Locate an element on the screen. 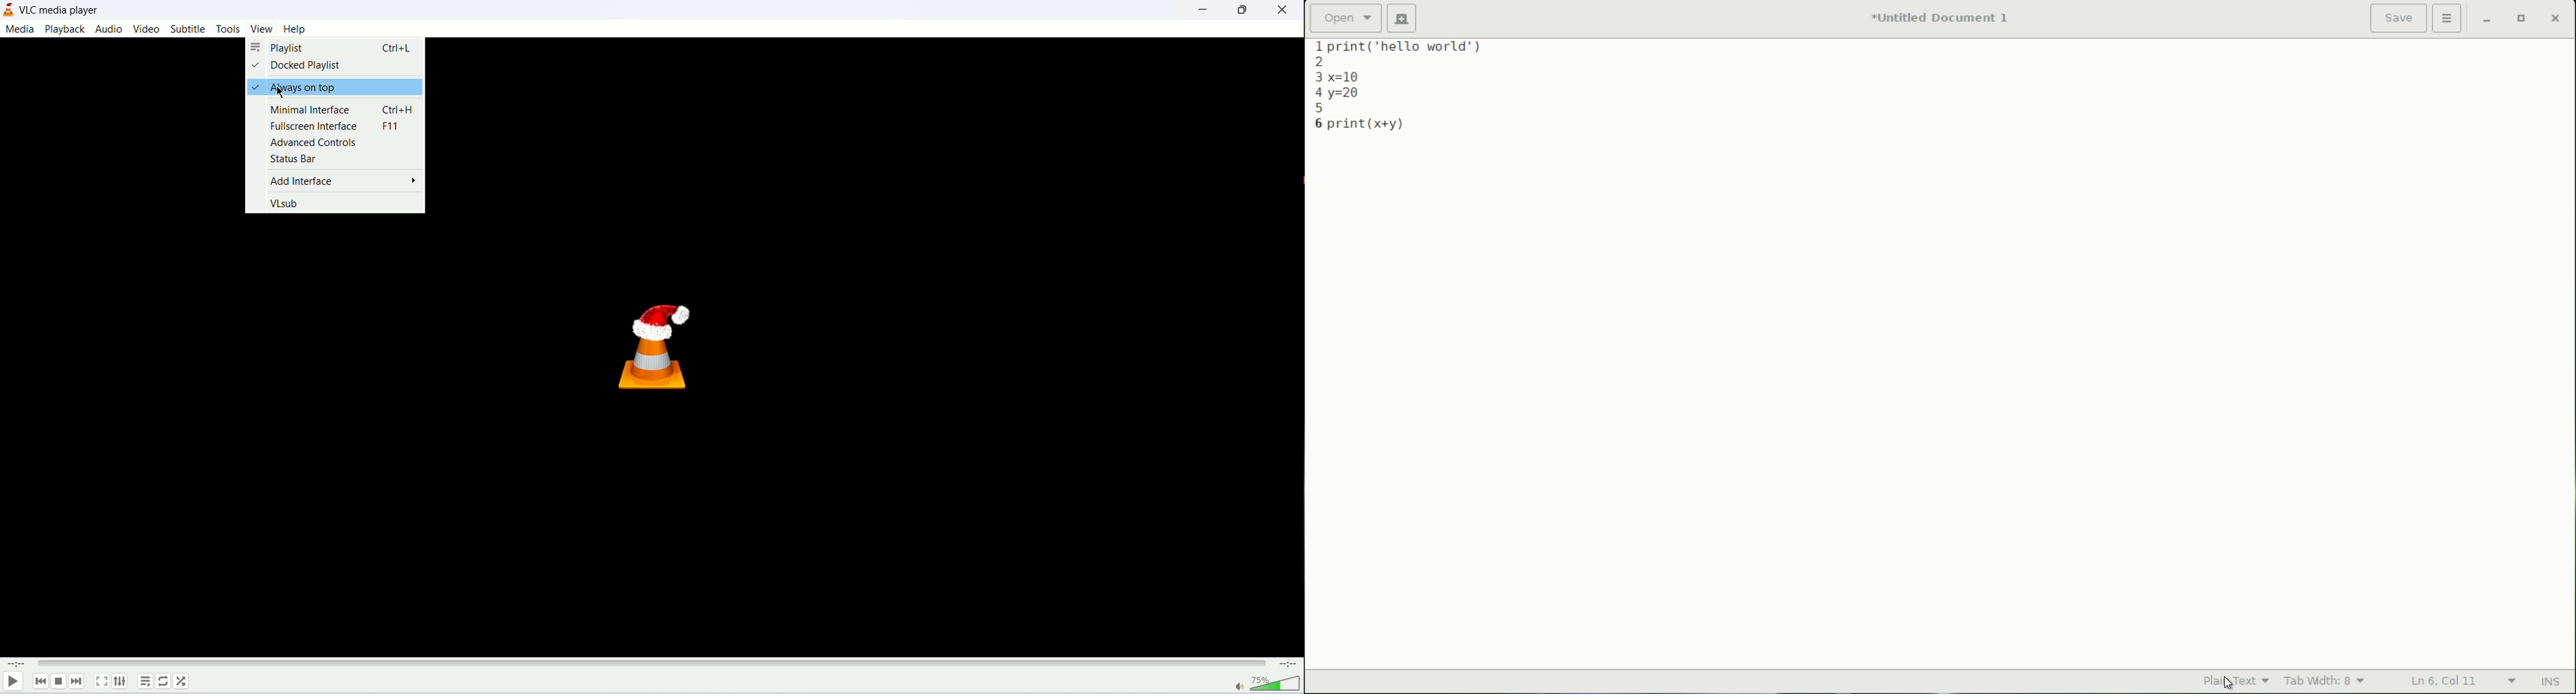  playback time is located at coordinates (16, 663).